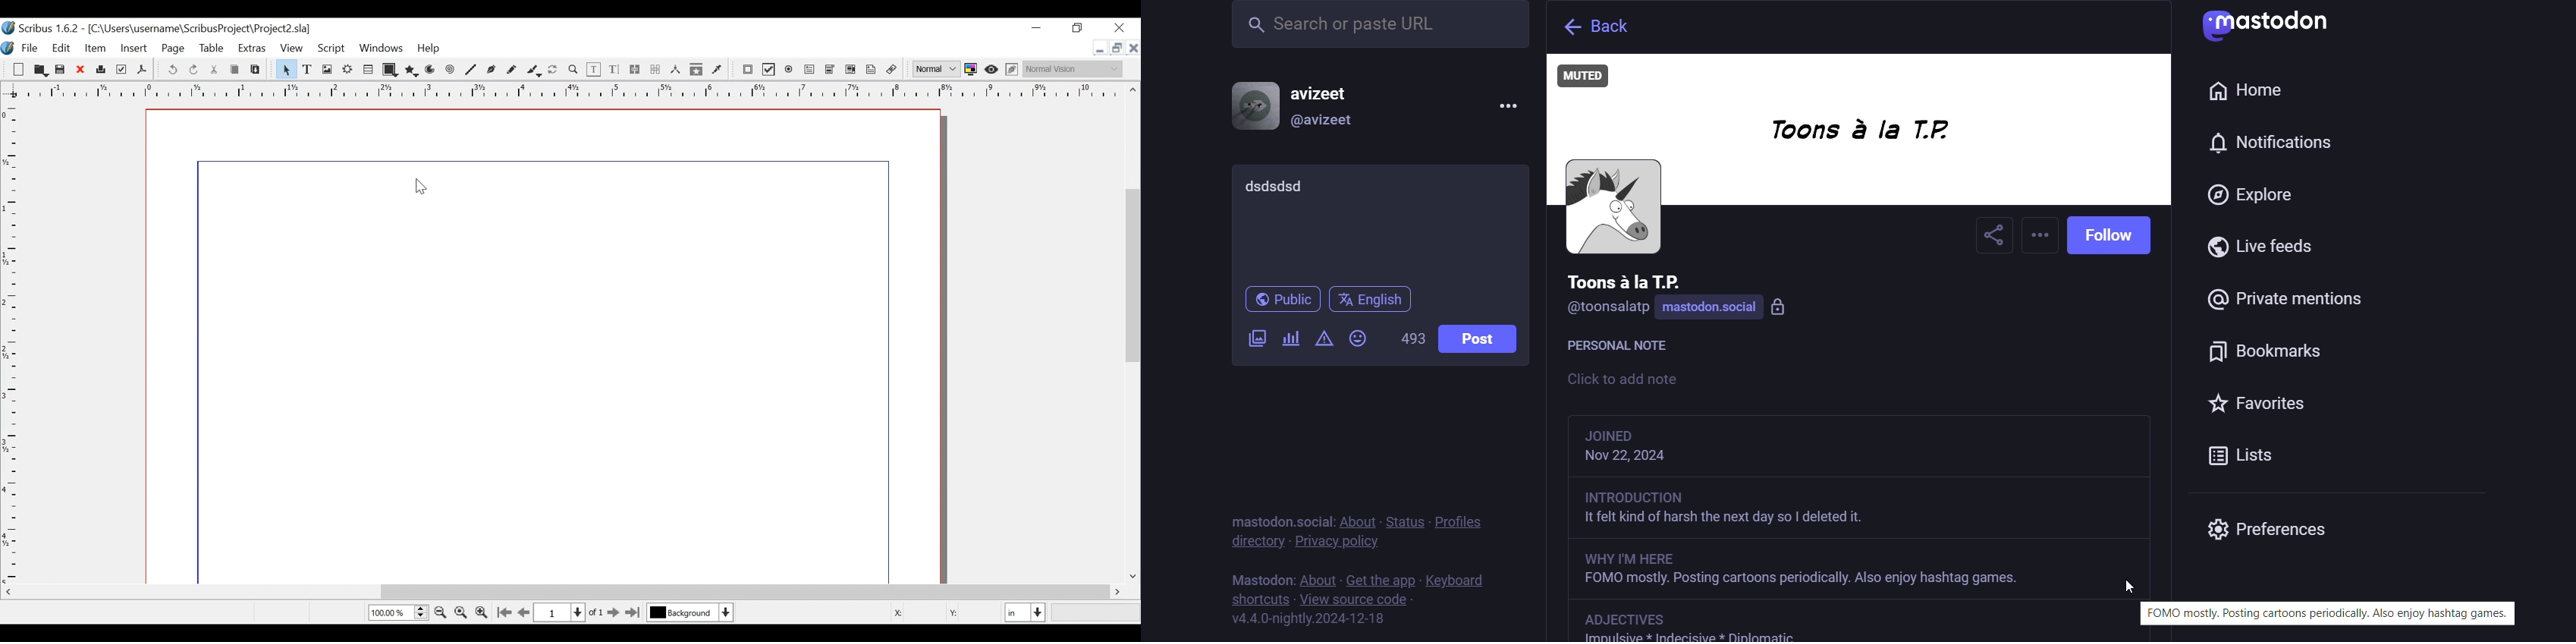 The height and width of the screenshot is (644, 2576). Describe the element at coordinates (1731, 308) in the screenshot. I see `mastodon social` at that location.